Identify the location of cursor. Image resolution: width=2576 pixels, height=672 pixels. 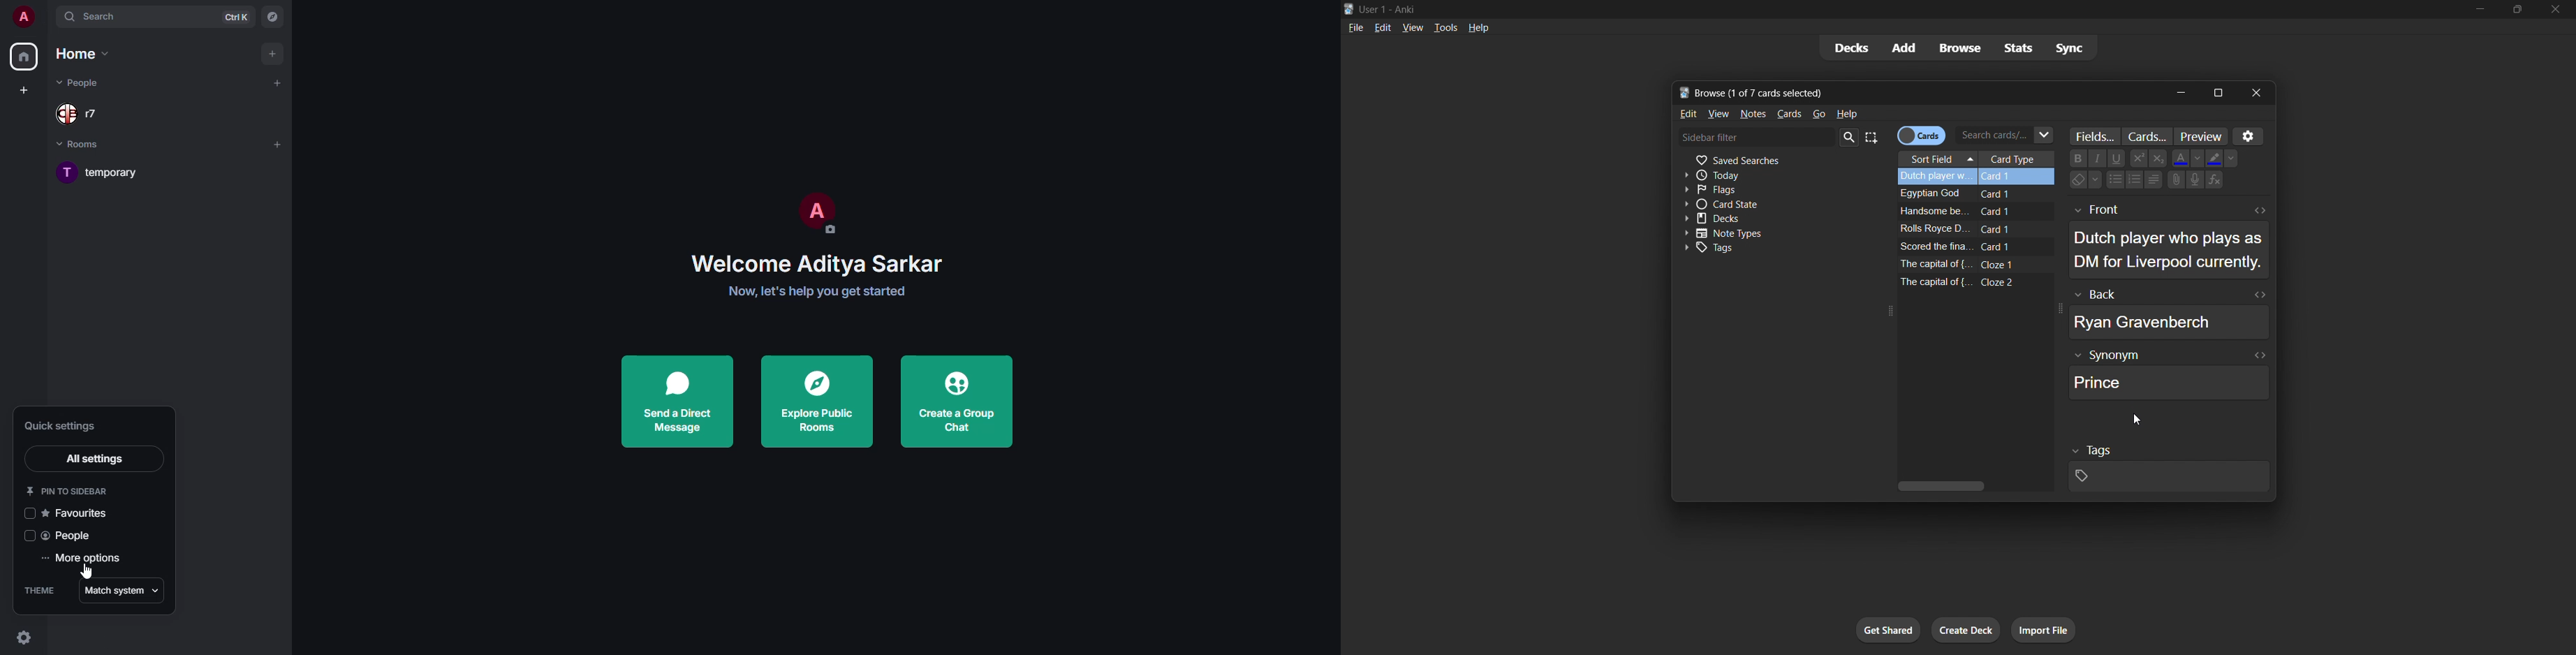
(88, 571).